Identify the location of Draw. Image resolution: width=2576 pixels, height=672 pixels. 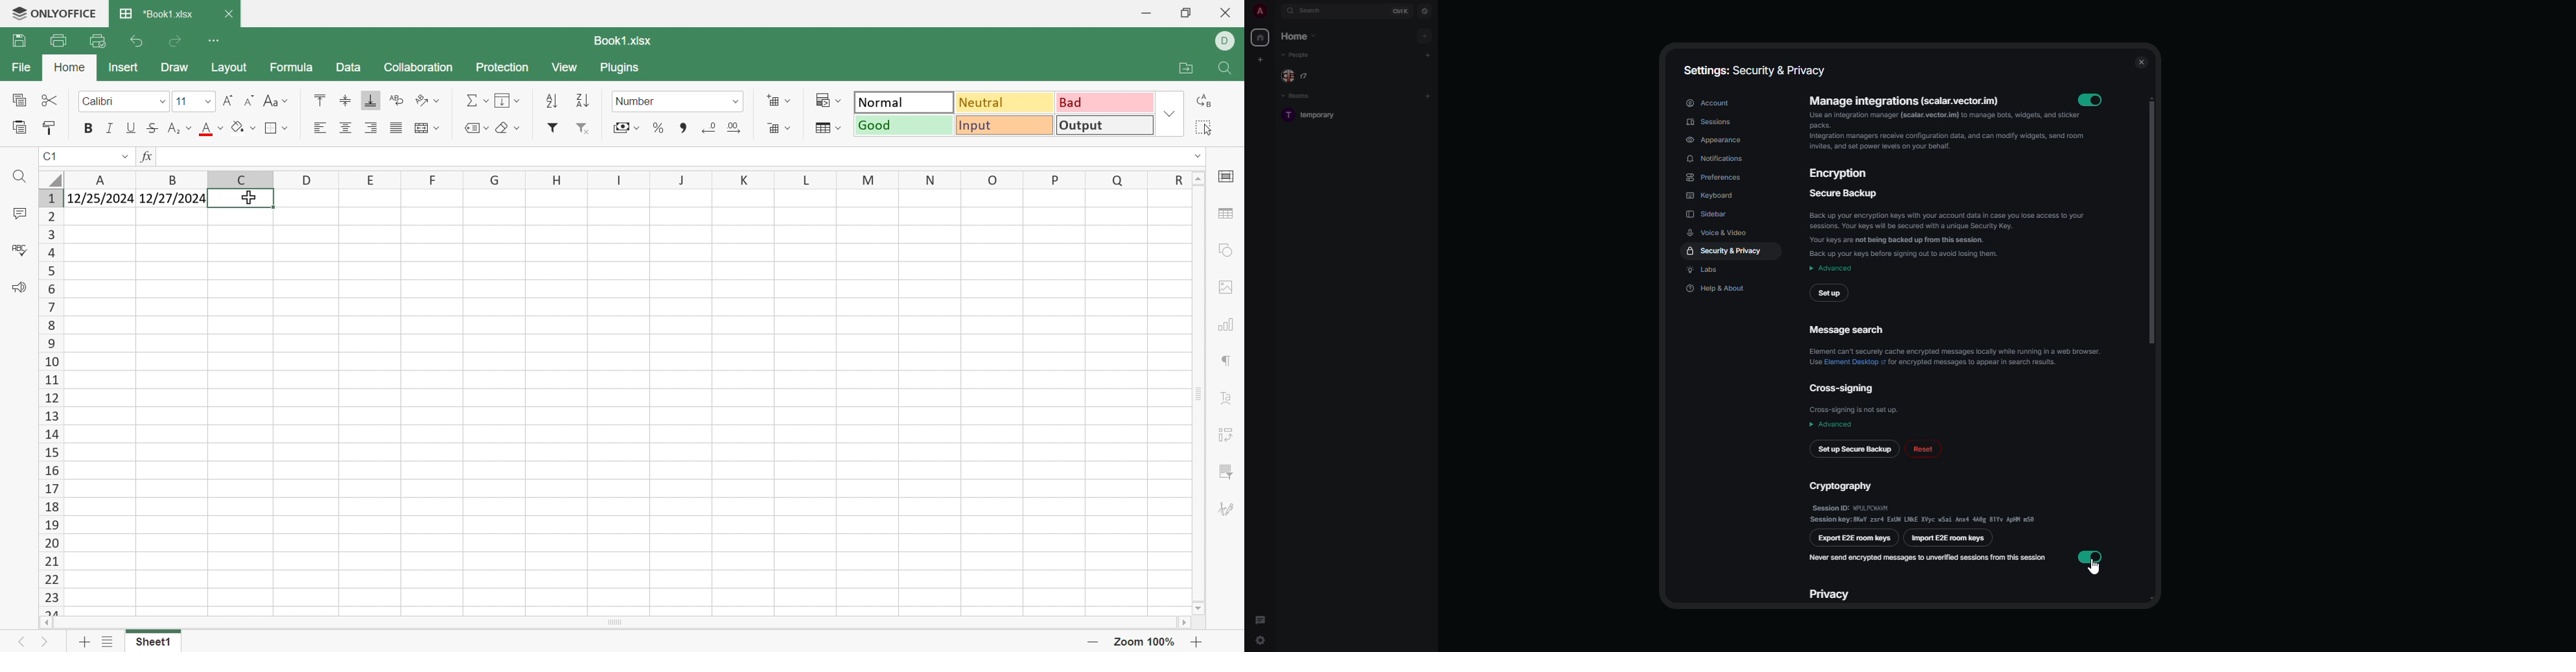
(173, 65).